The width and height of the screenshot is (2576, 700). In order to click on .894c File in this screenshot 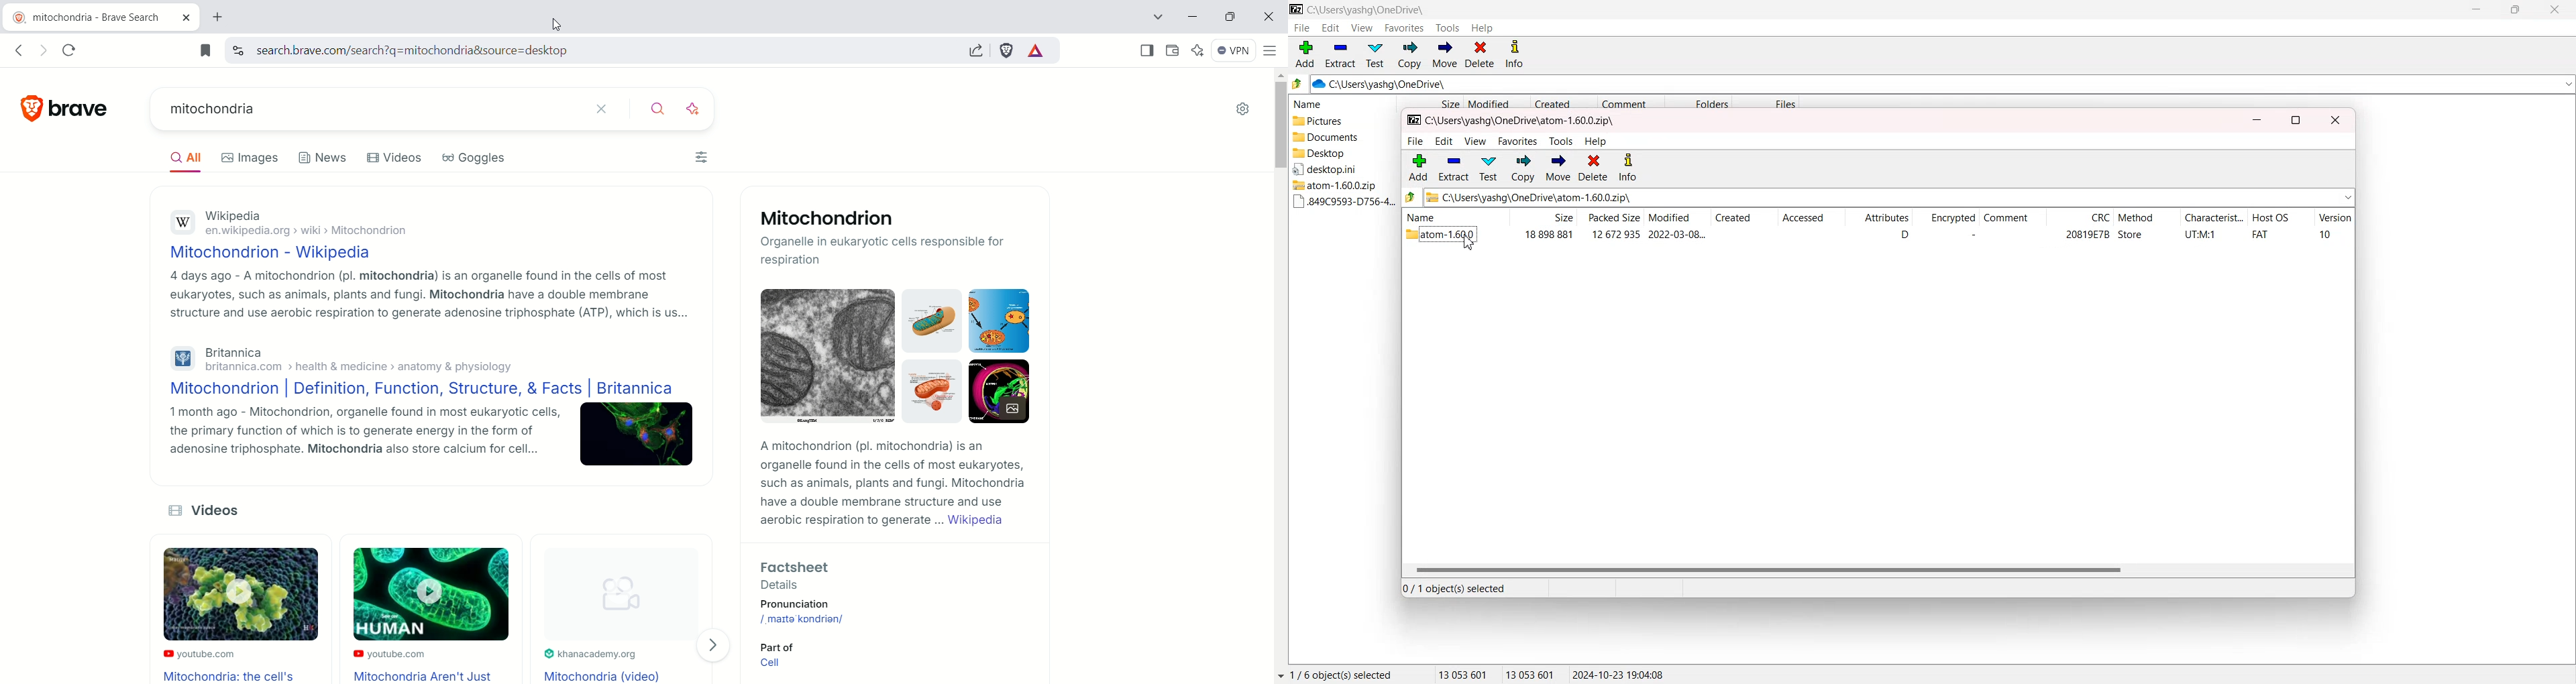, I will do `click(1341, 202)`.